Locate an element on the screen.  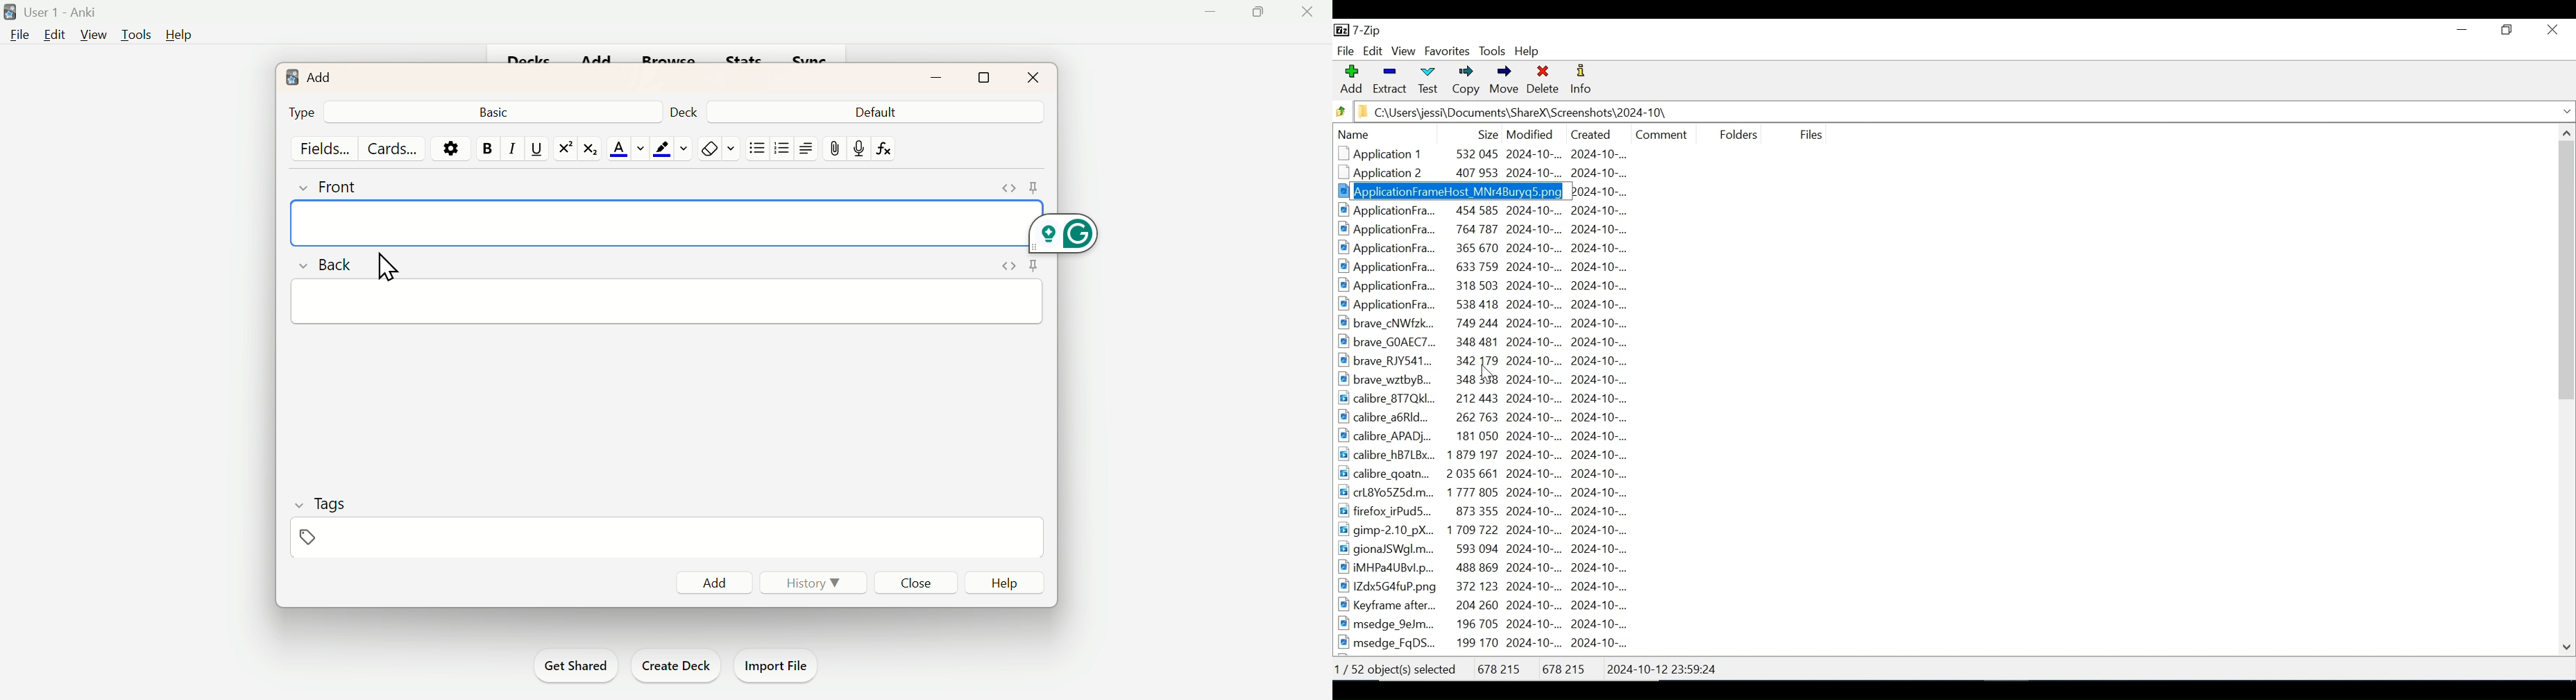
Basic is located at coordinates (499, 112).